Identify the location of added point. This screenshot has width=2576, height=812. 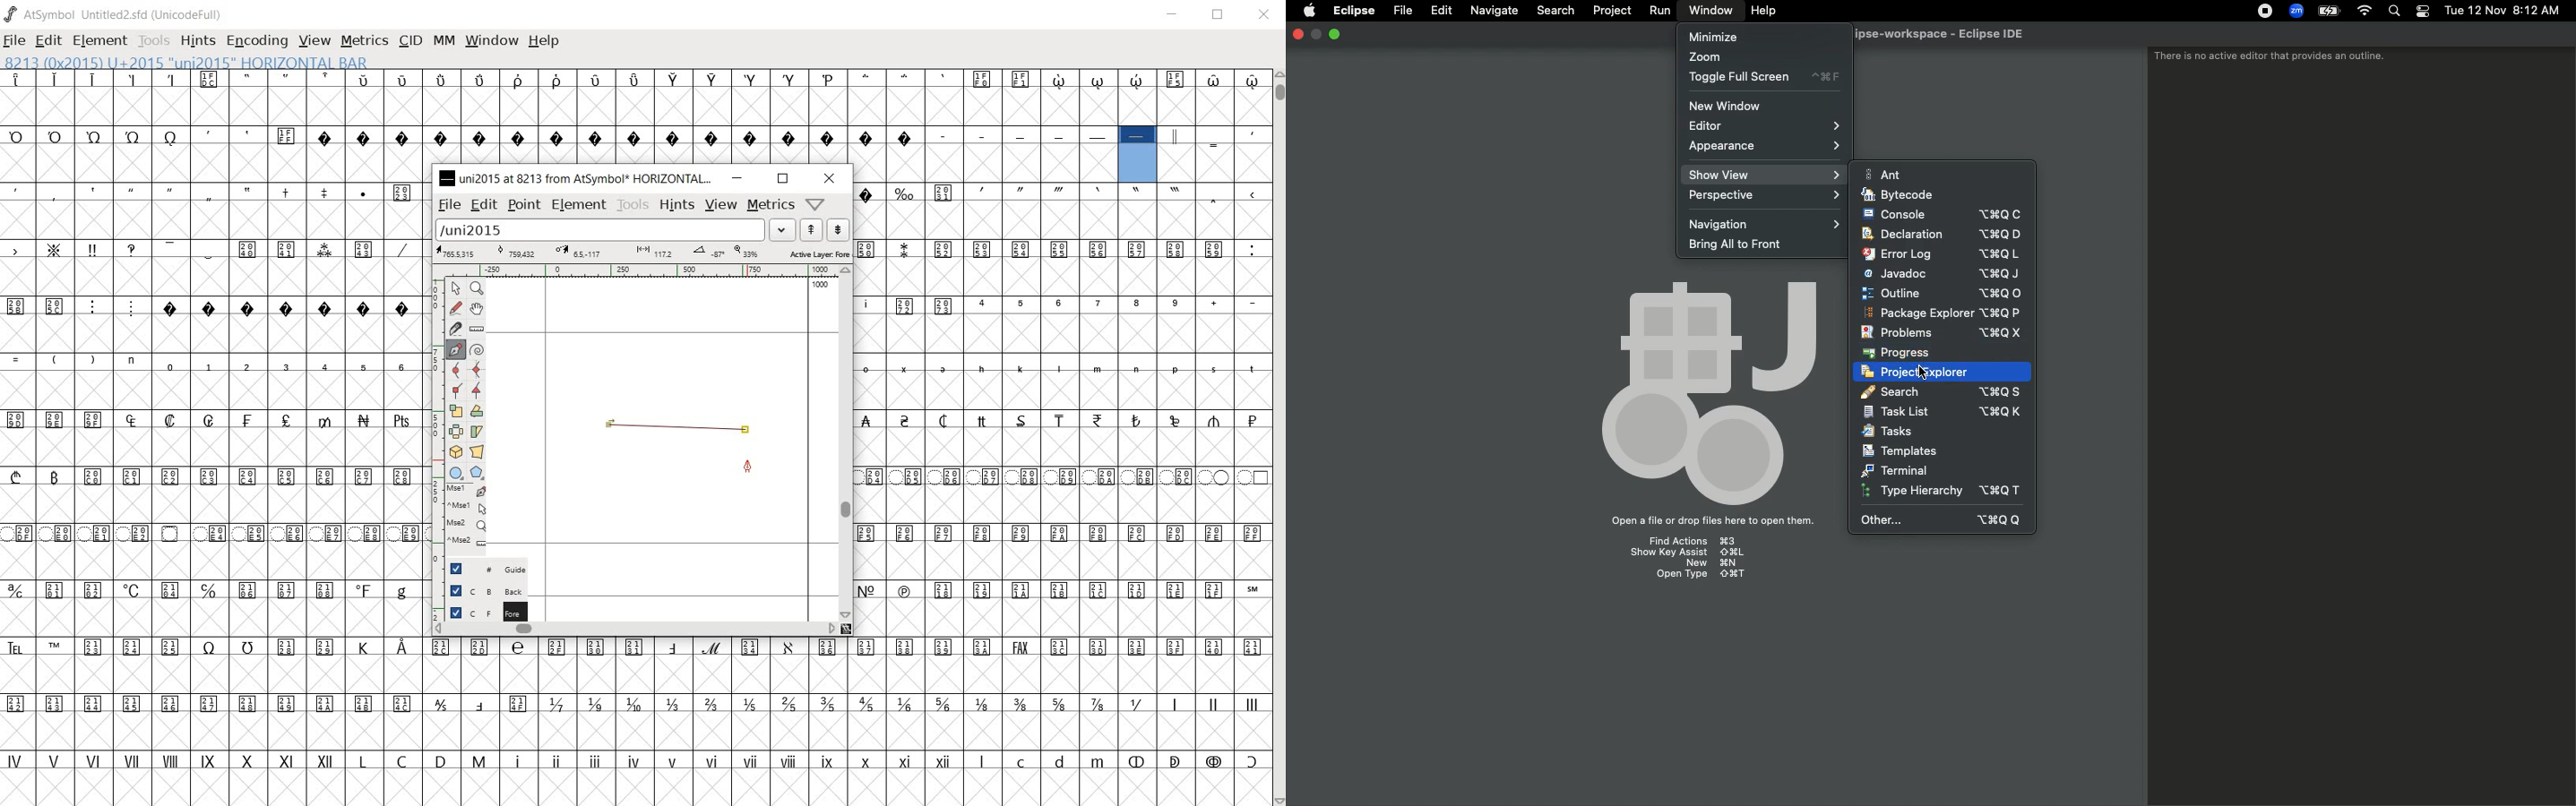
(610, 428).